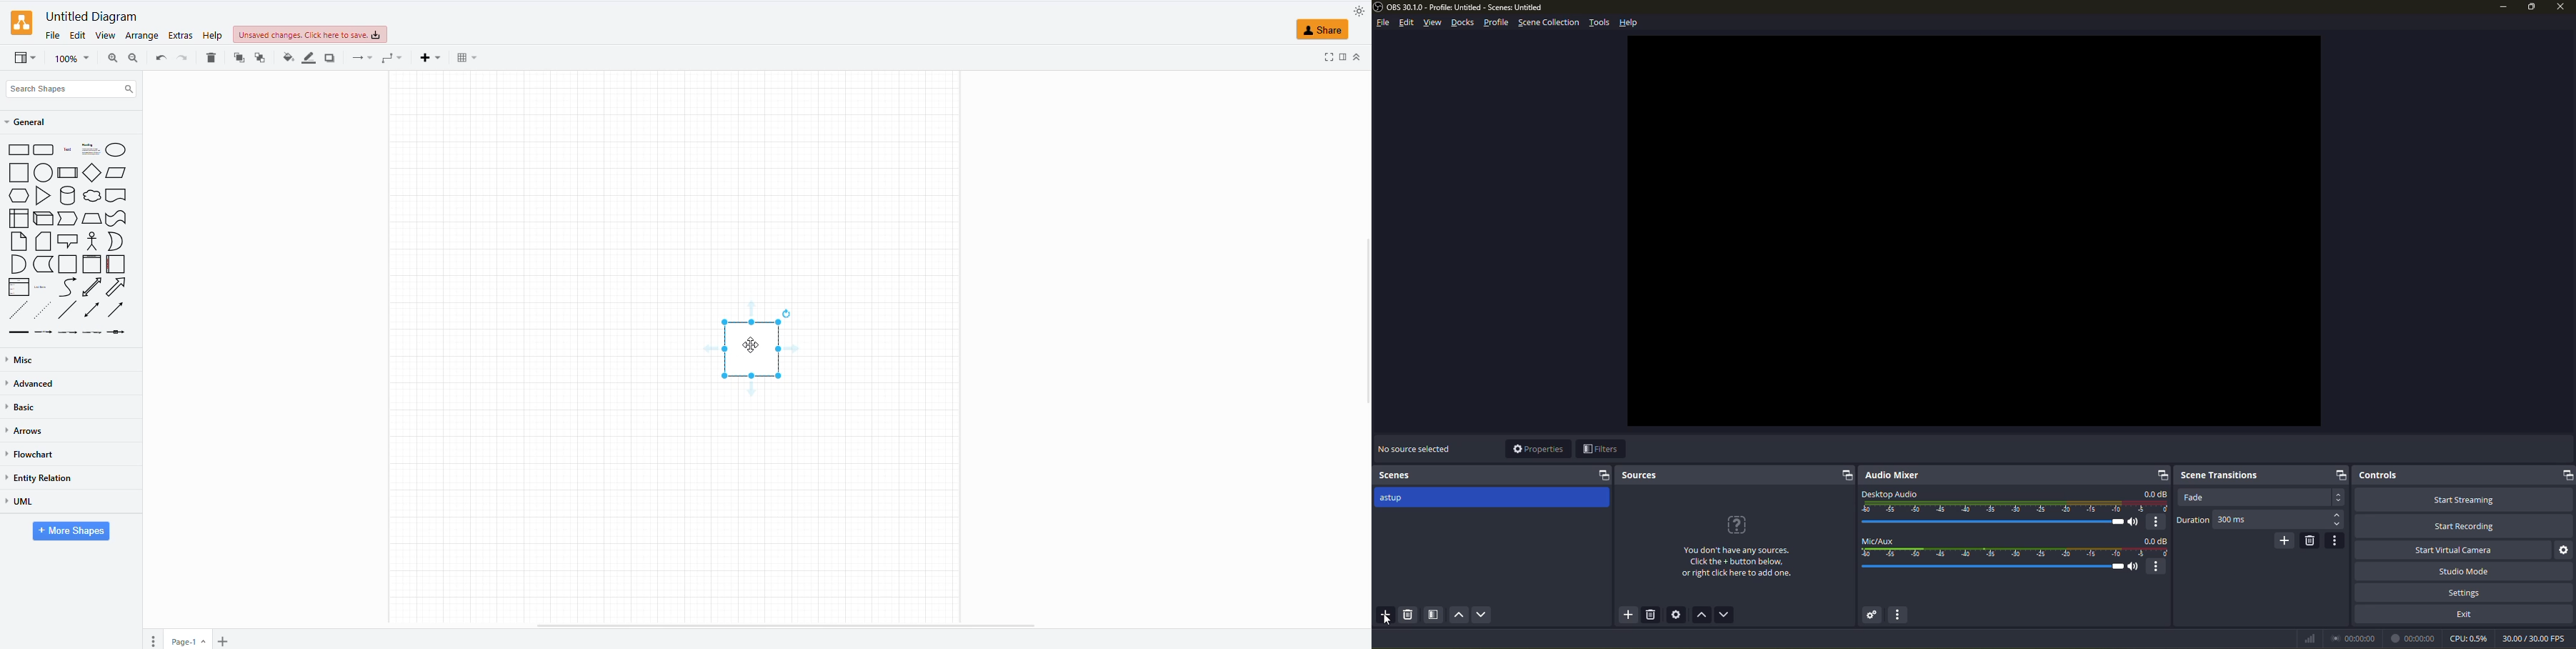 The height and width of the screenshot is (672, 2576). What do you see at coordinates (90, 18) in the screenshot?
I see `untitled diagram` at bounding box center [90, 18].